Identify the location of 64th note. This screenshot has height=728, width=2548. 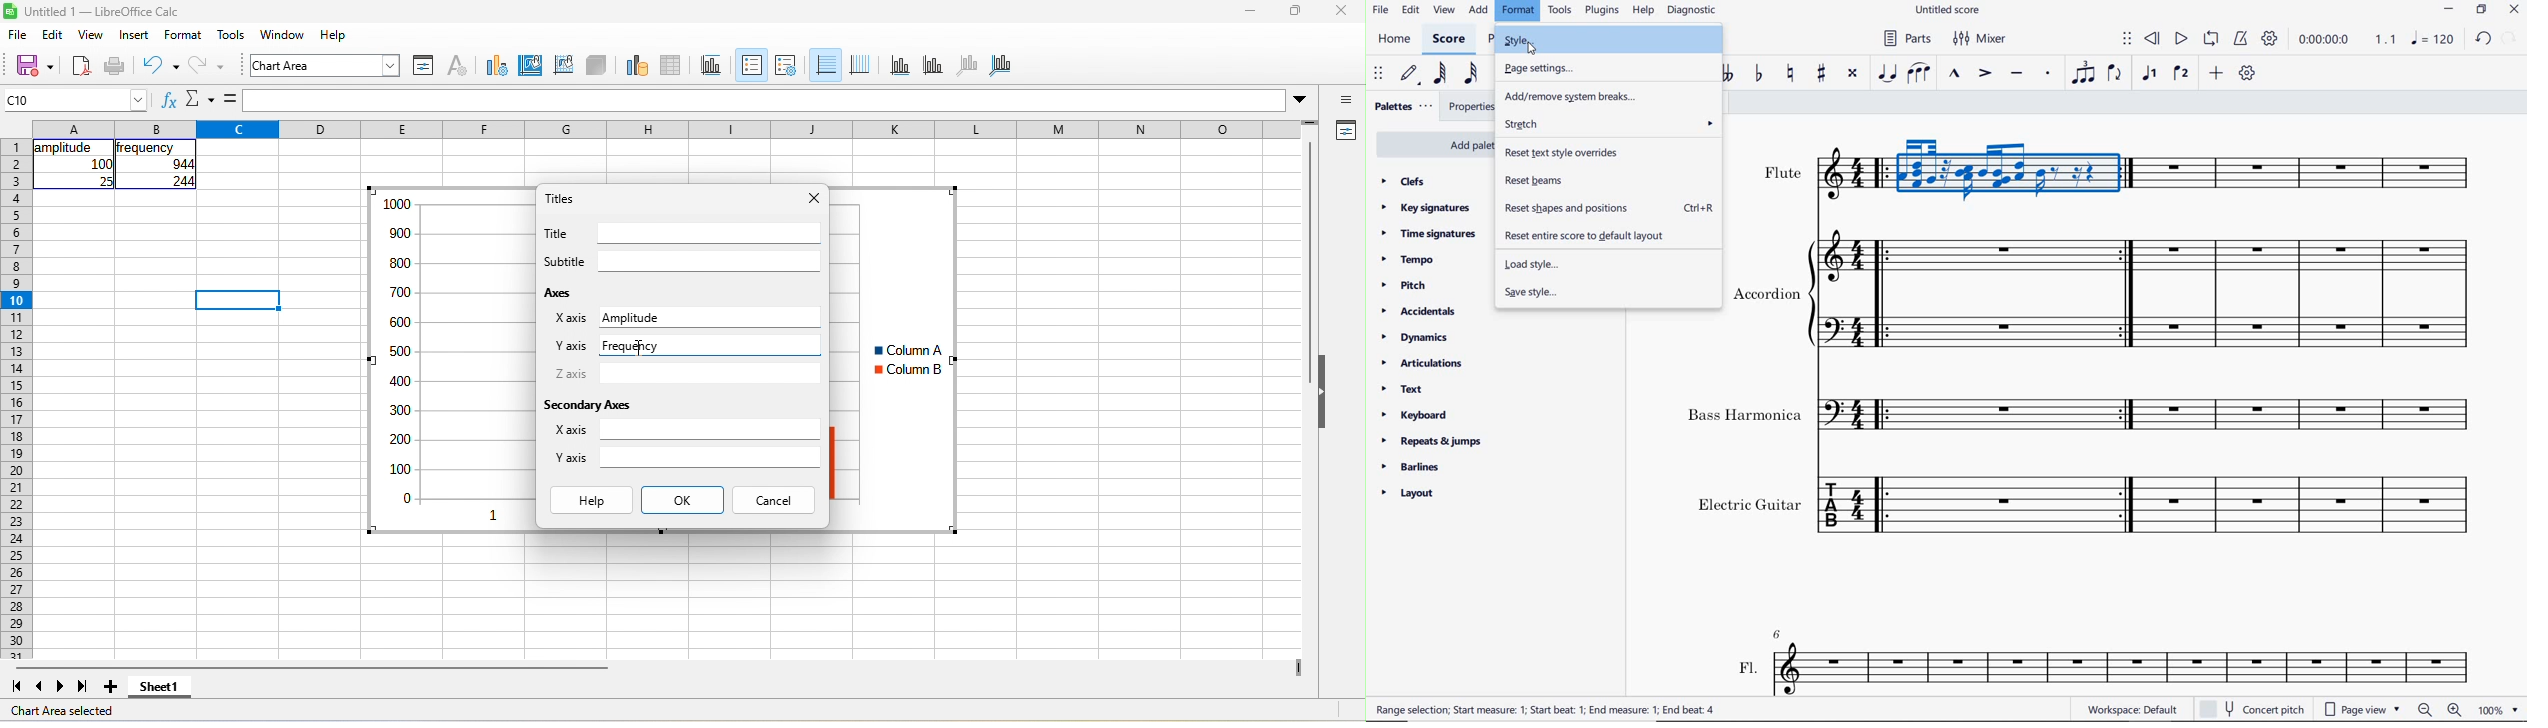
(1442, 73).